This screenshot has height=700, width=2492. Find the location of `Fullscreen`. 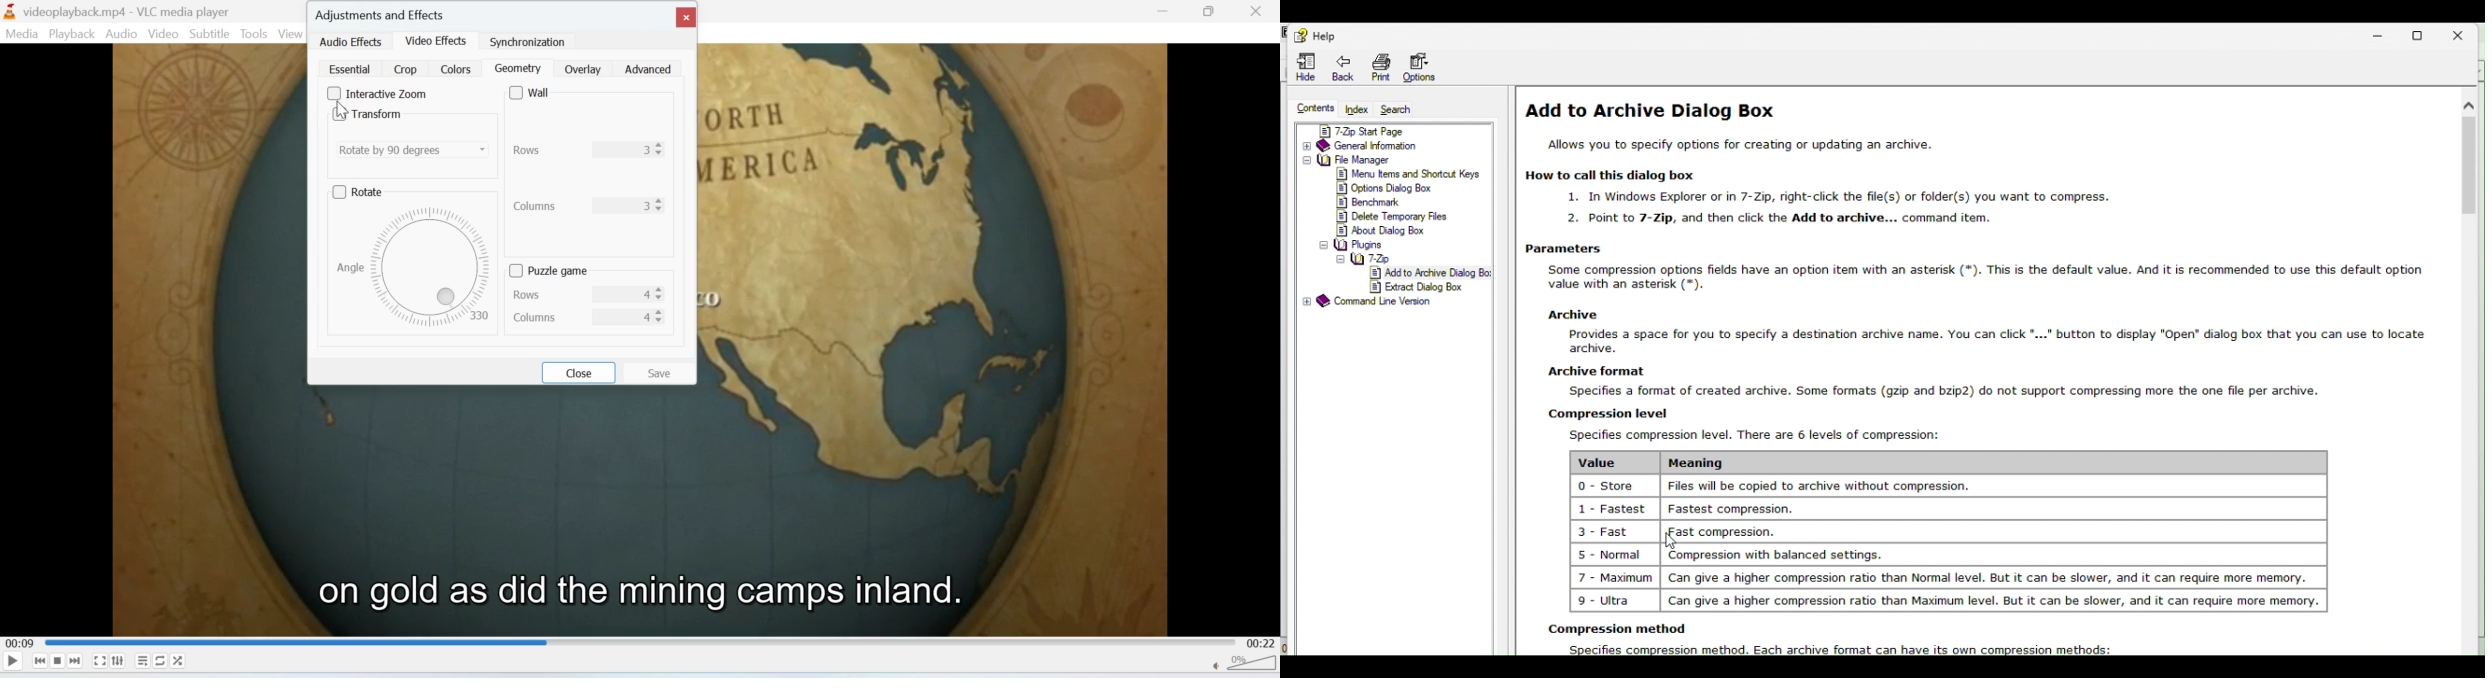

Fullscreen is located at coordinates (100, 662).